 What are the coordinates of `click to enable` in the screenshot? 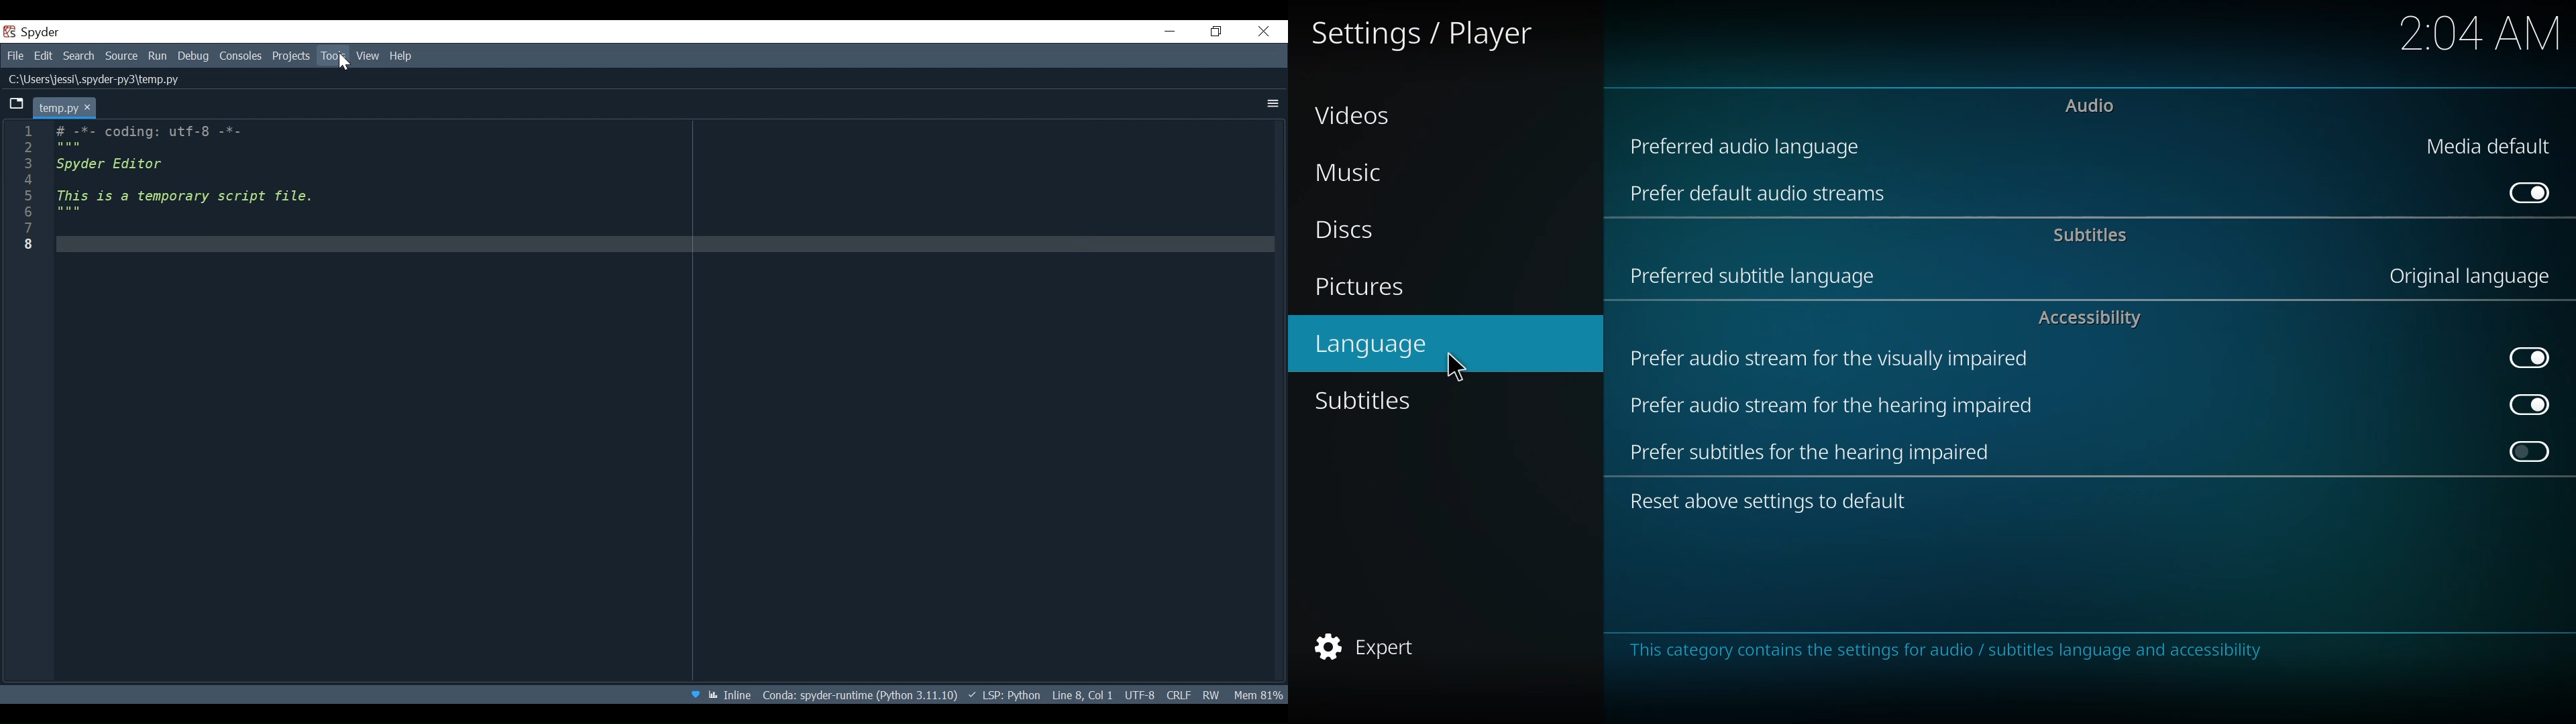 It's located at (2528, 456).